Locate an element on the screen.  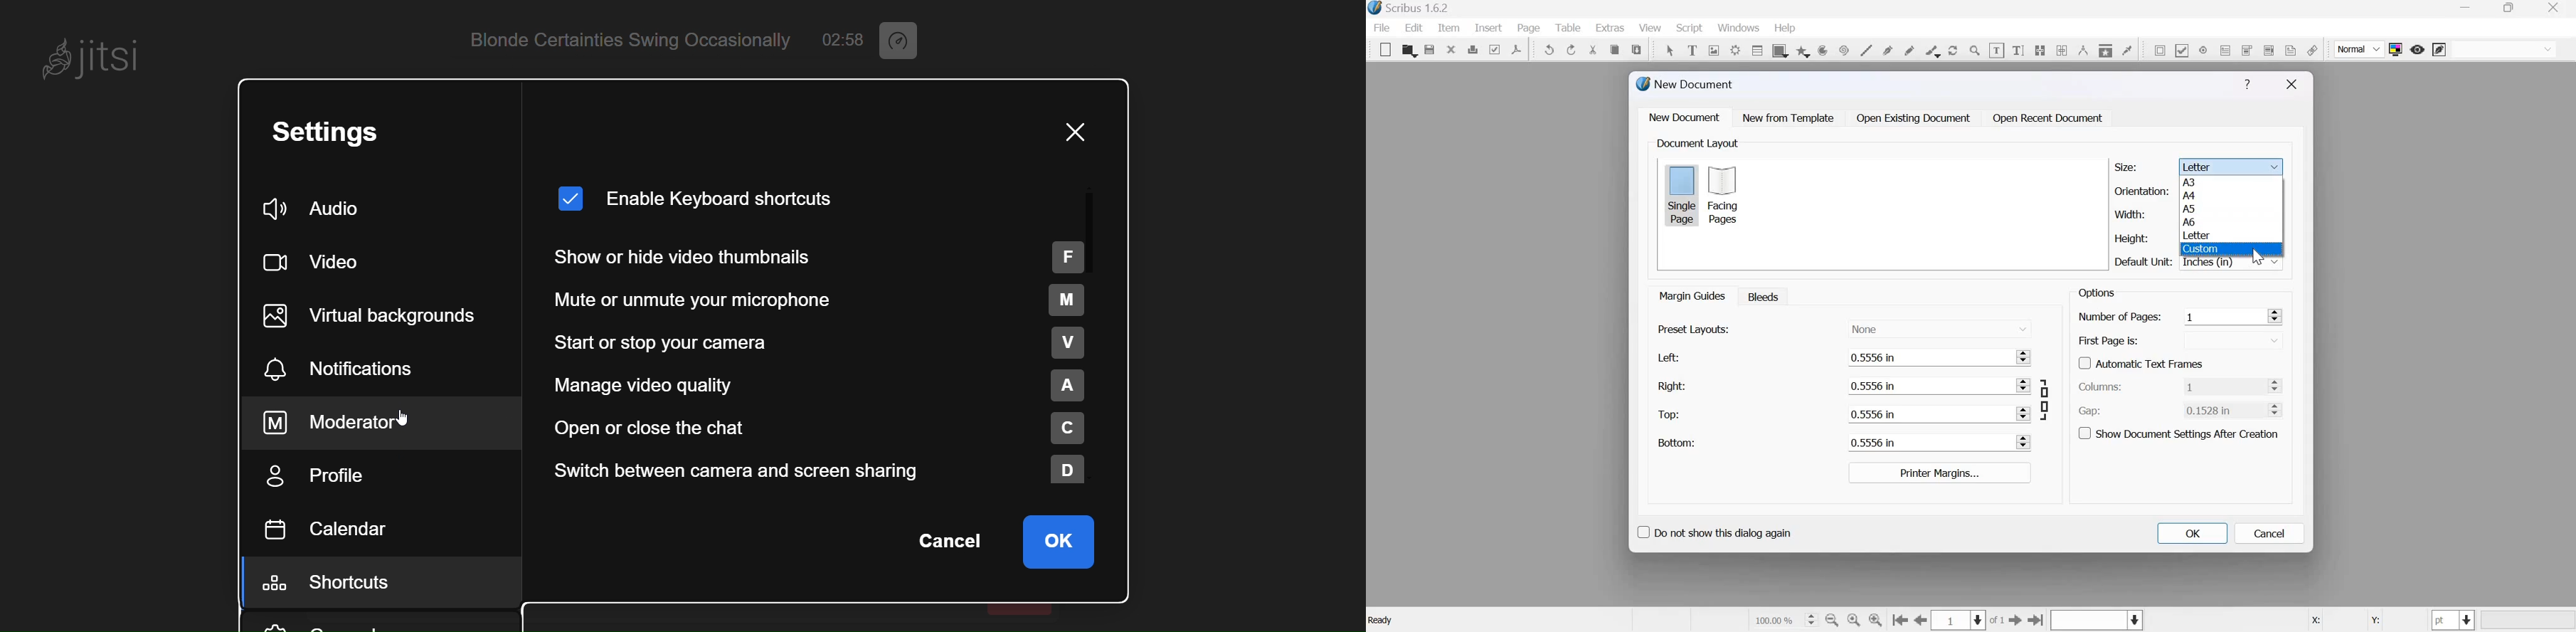
PDF list box is located at coordinates (2268, 49).